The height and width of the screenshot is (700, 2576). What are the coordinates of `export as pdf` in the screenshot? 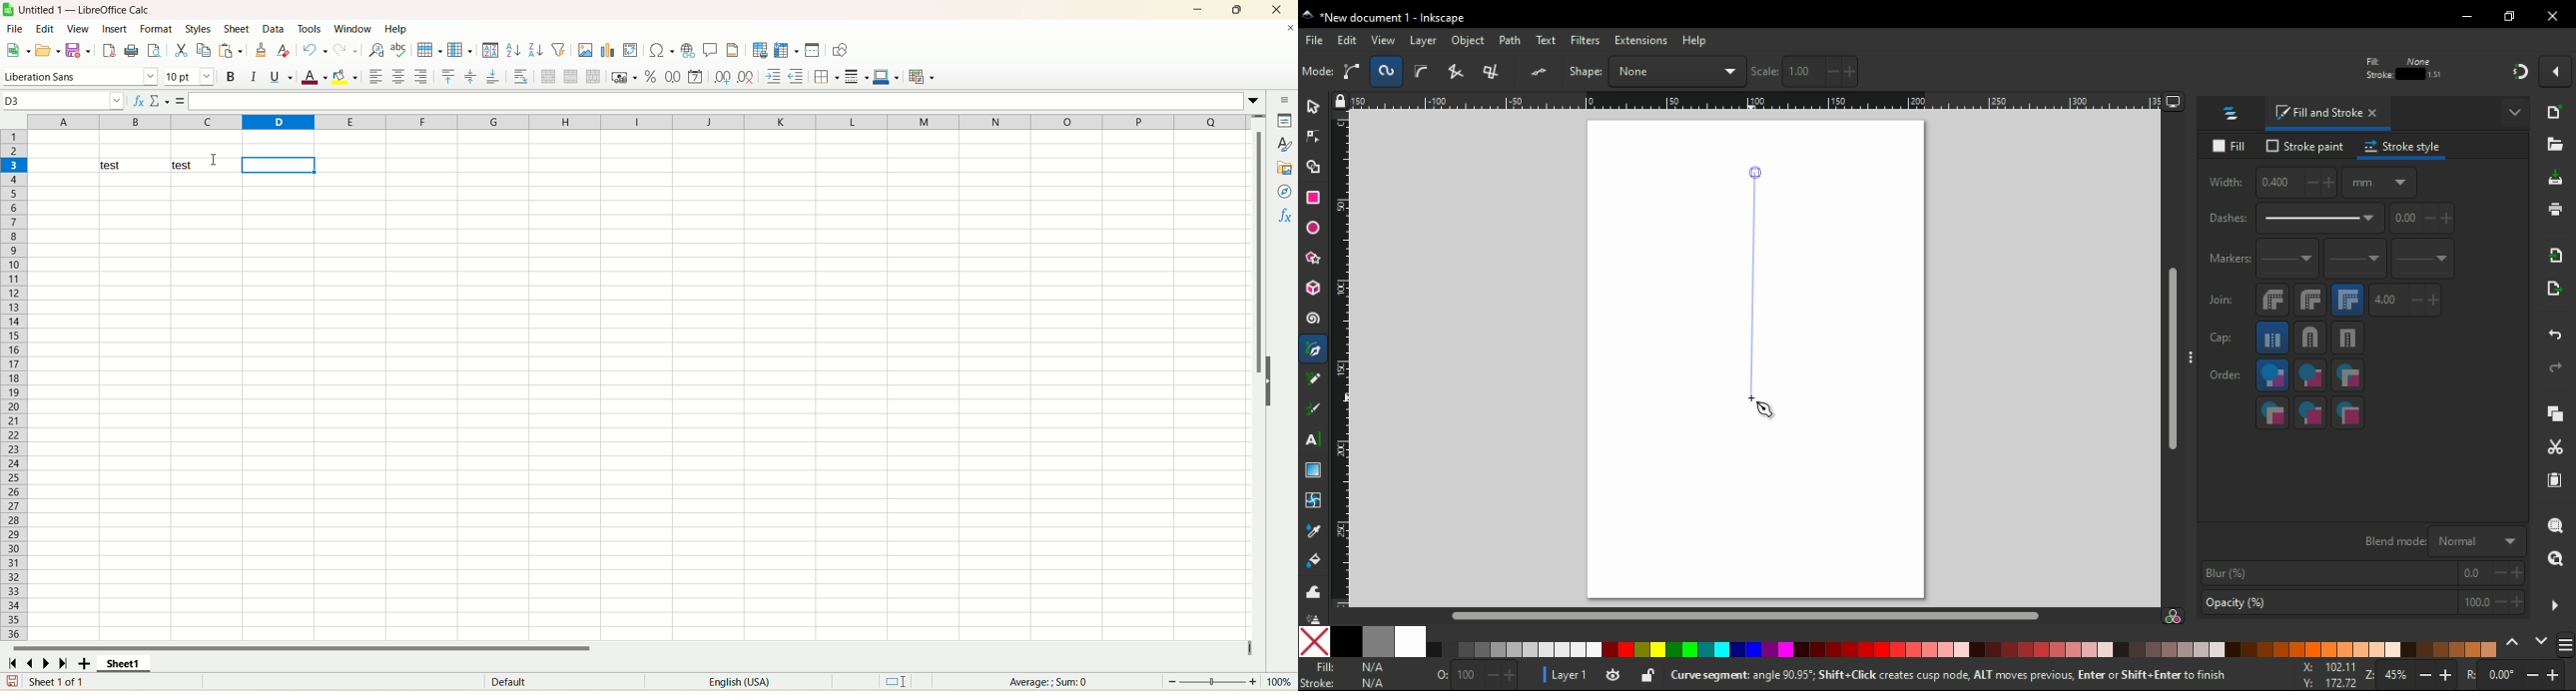 It's located at (107, 51).